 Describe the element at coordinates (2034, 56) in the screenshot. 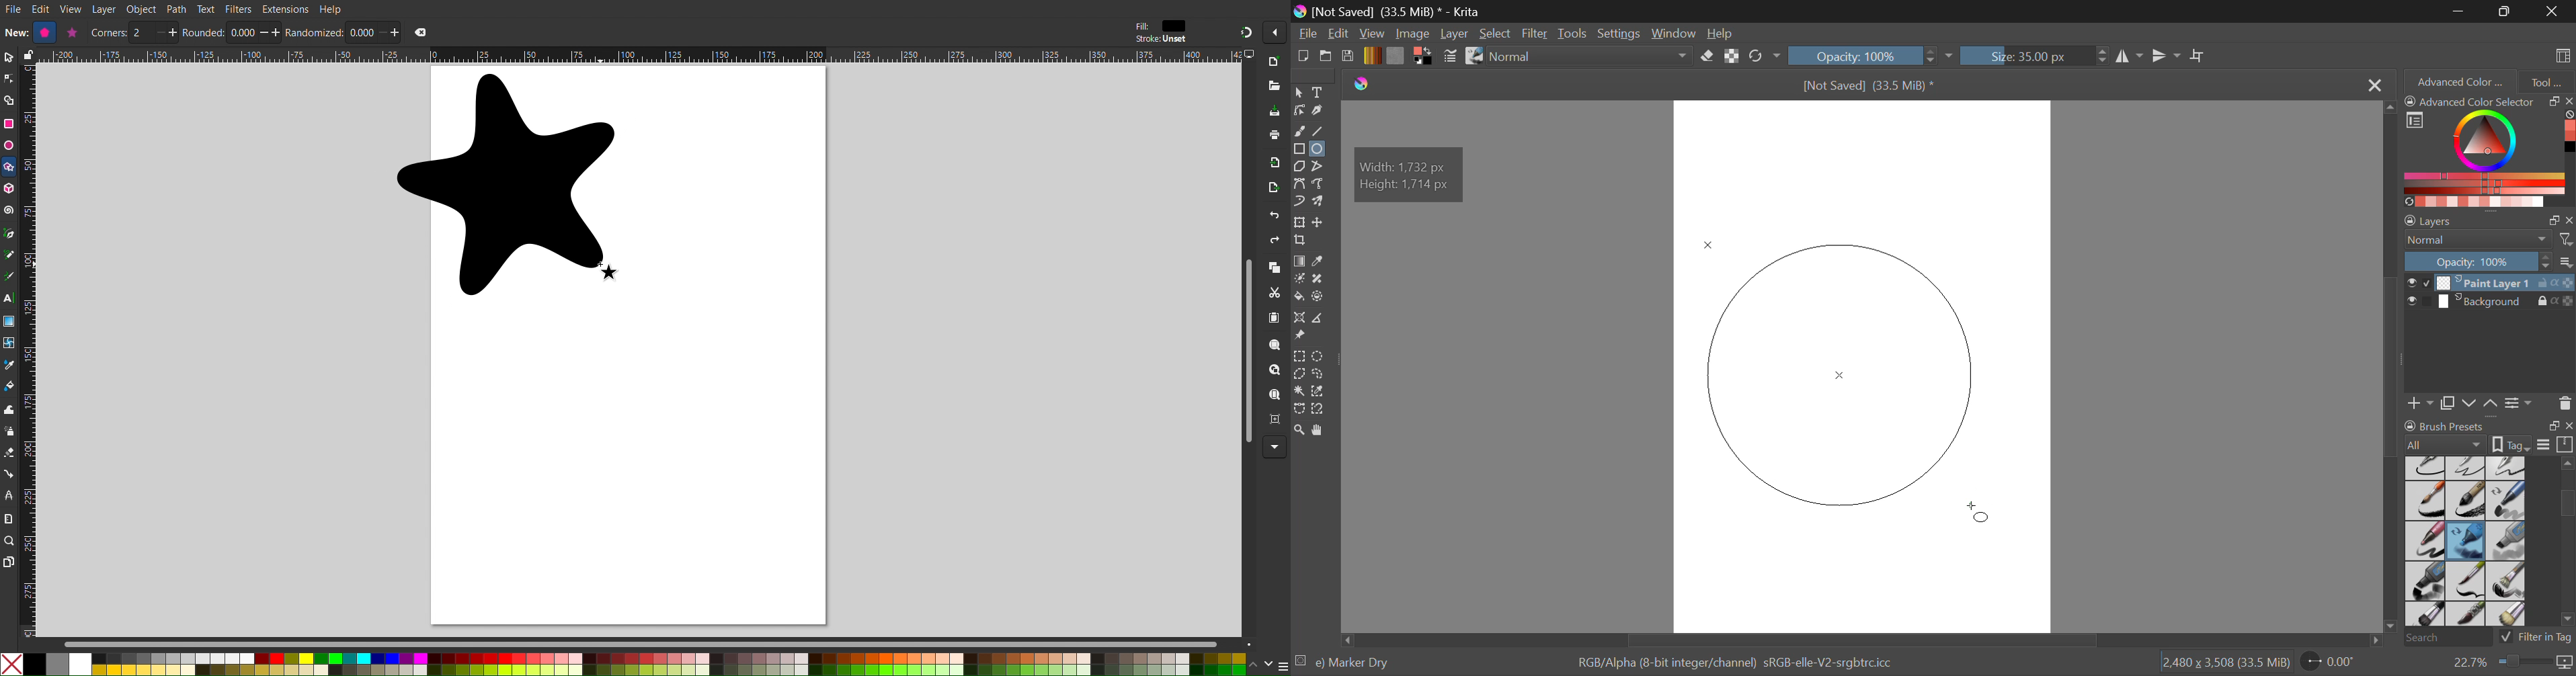

I see `Size : 35px` at that location.